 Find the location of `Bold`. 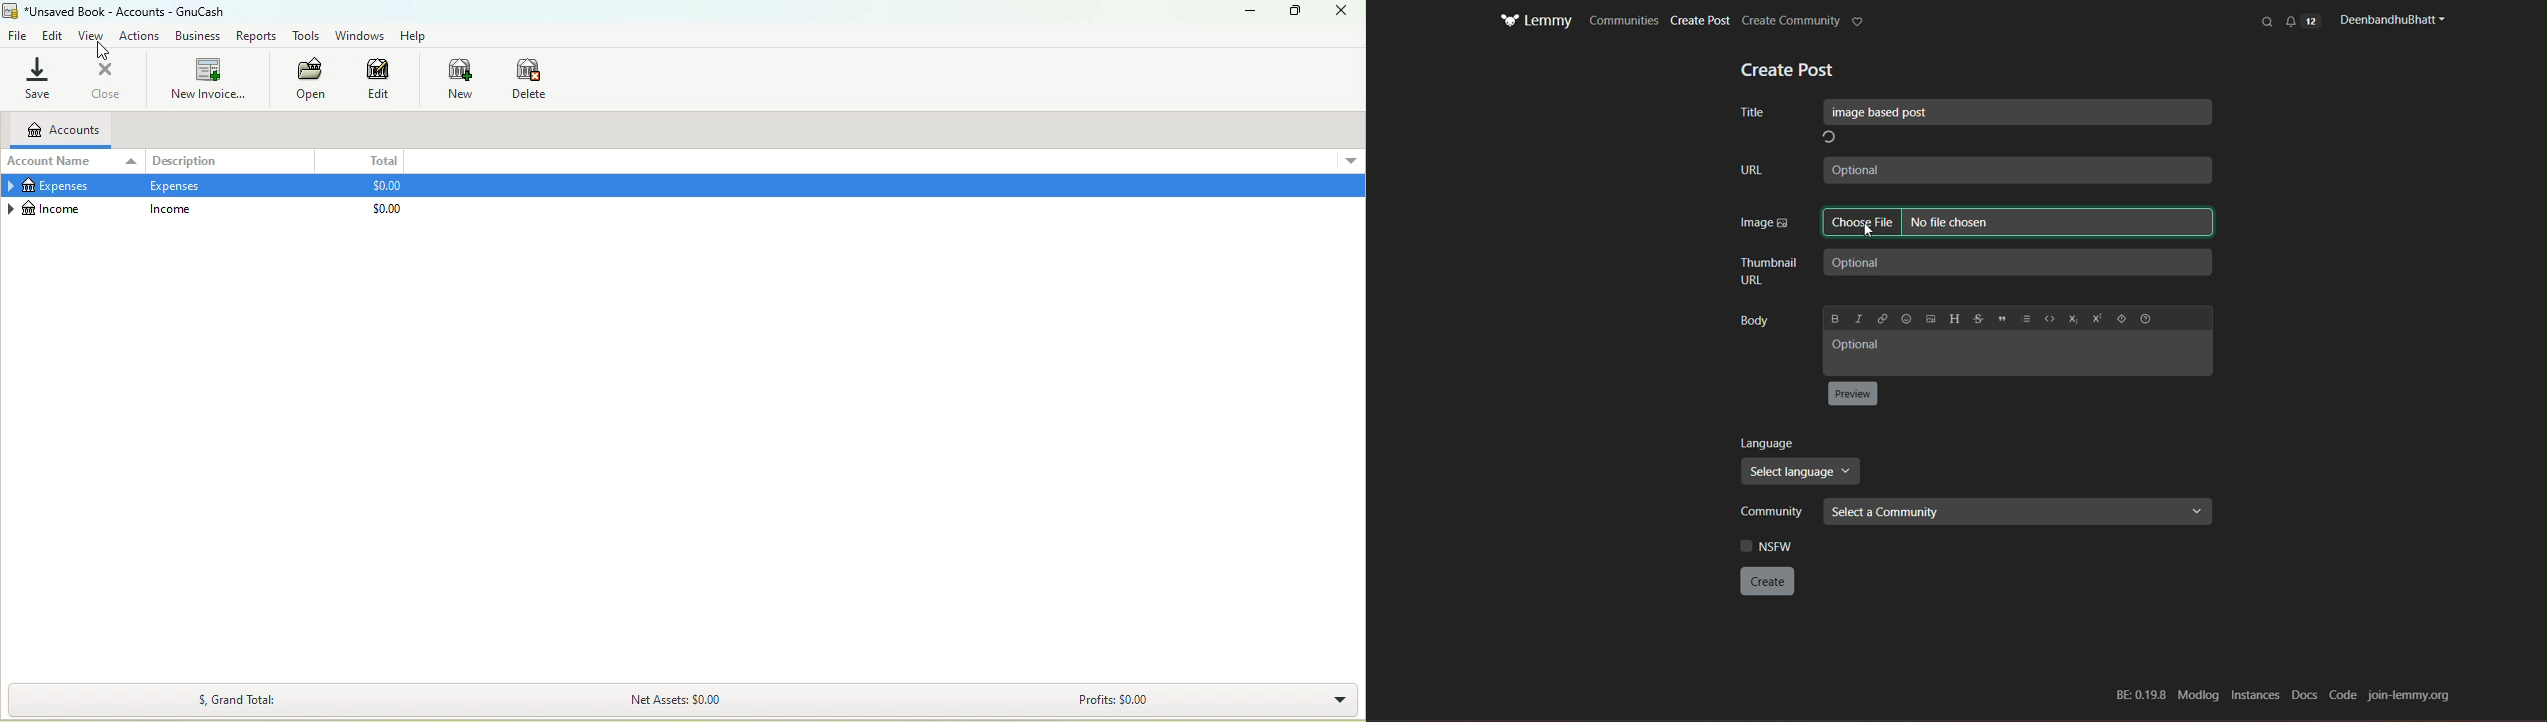

Bold is located at coordinates (1835, 317).